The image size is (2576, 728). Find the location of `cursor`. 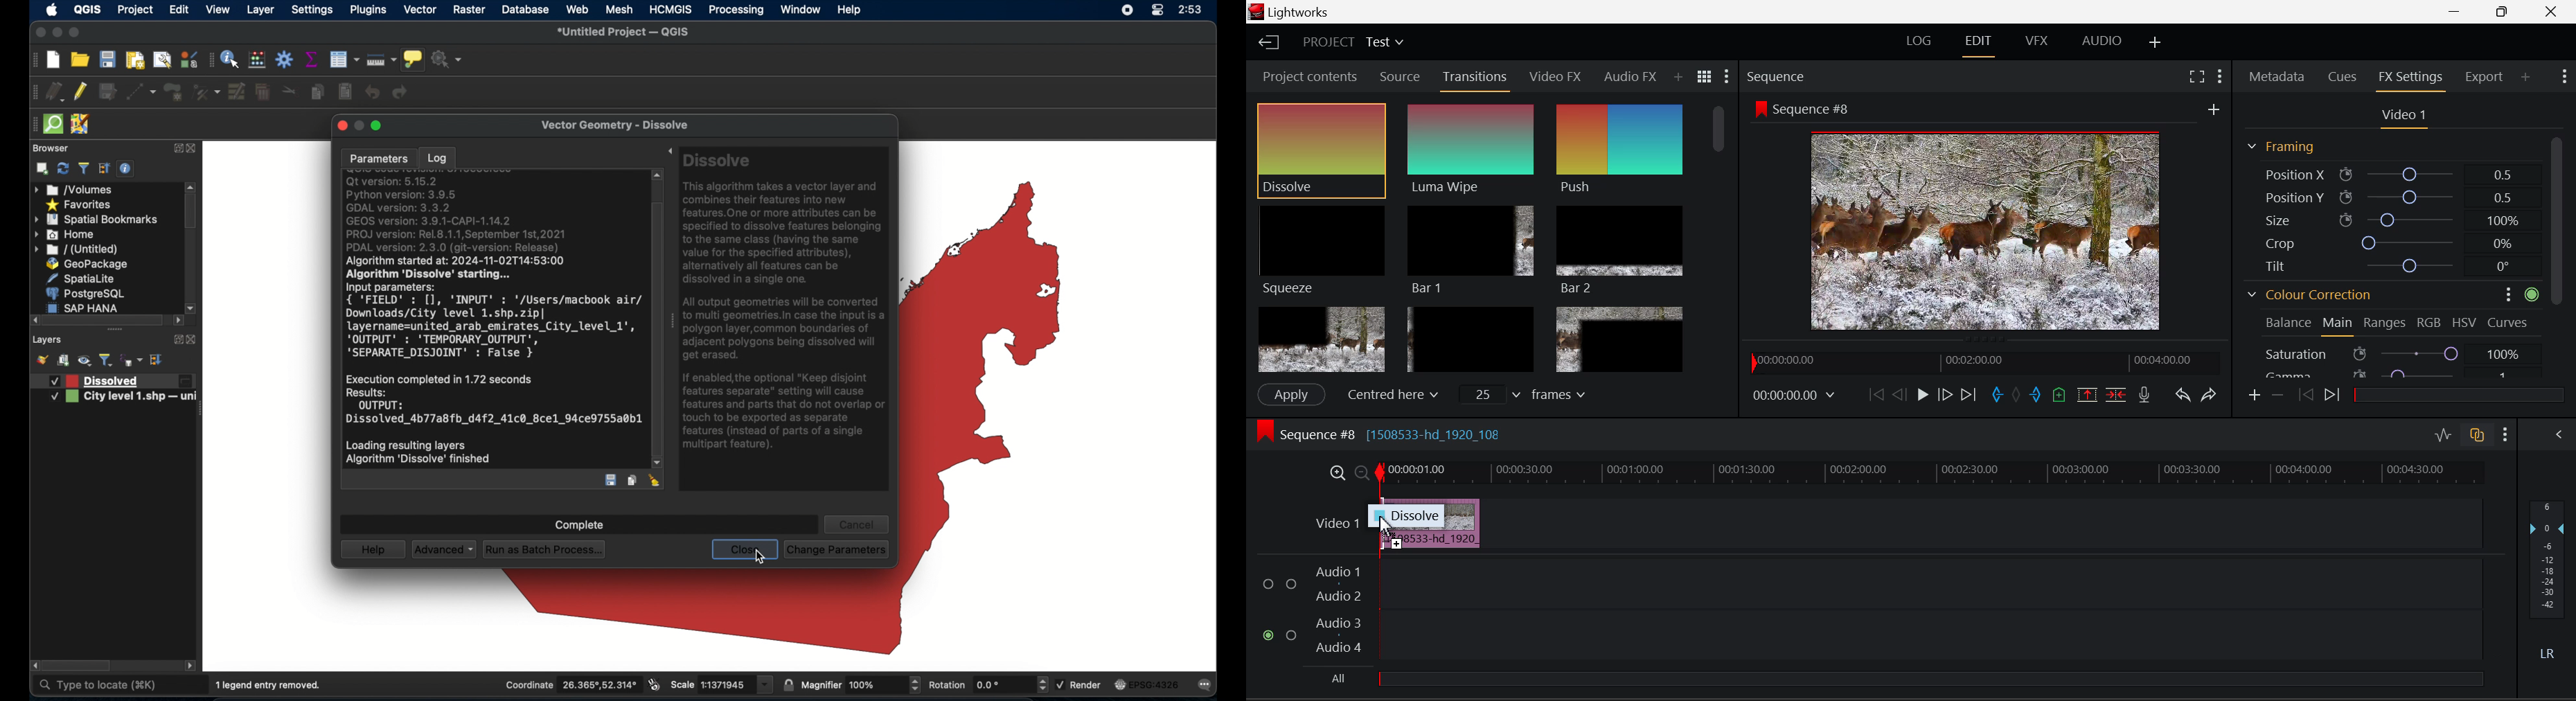

cursor is located at coordinates (760, 558).